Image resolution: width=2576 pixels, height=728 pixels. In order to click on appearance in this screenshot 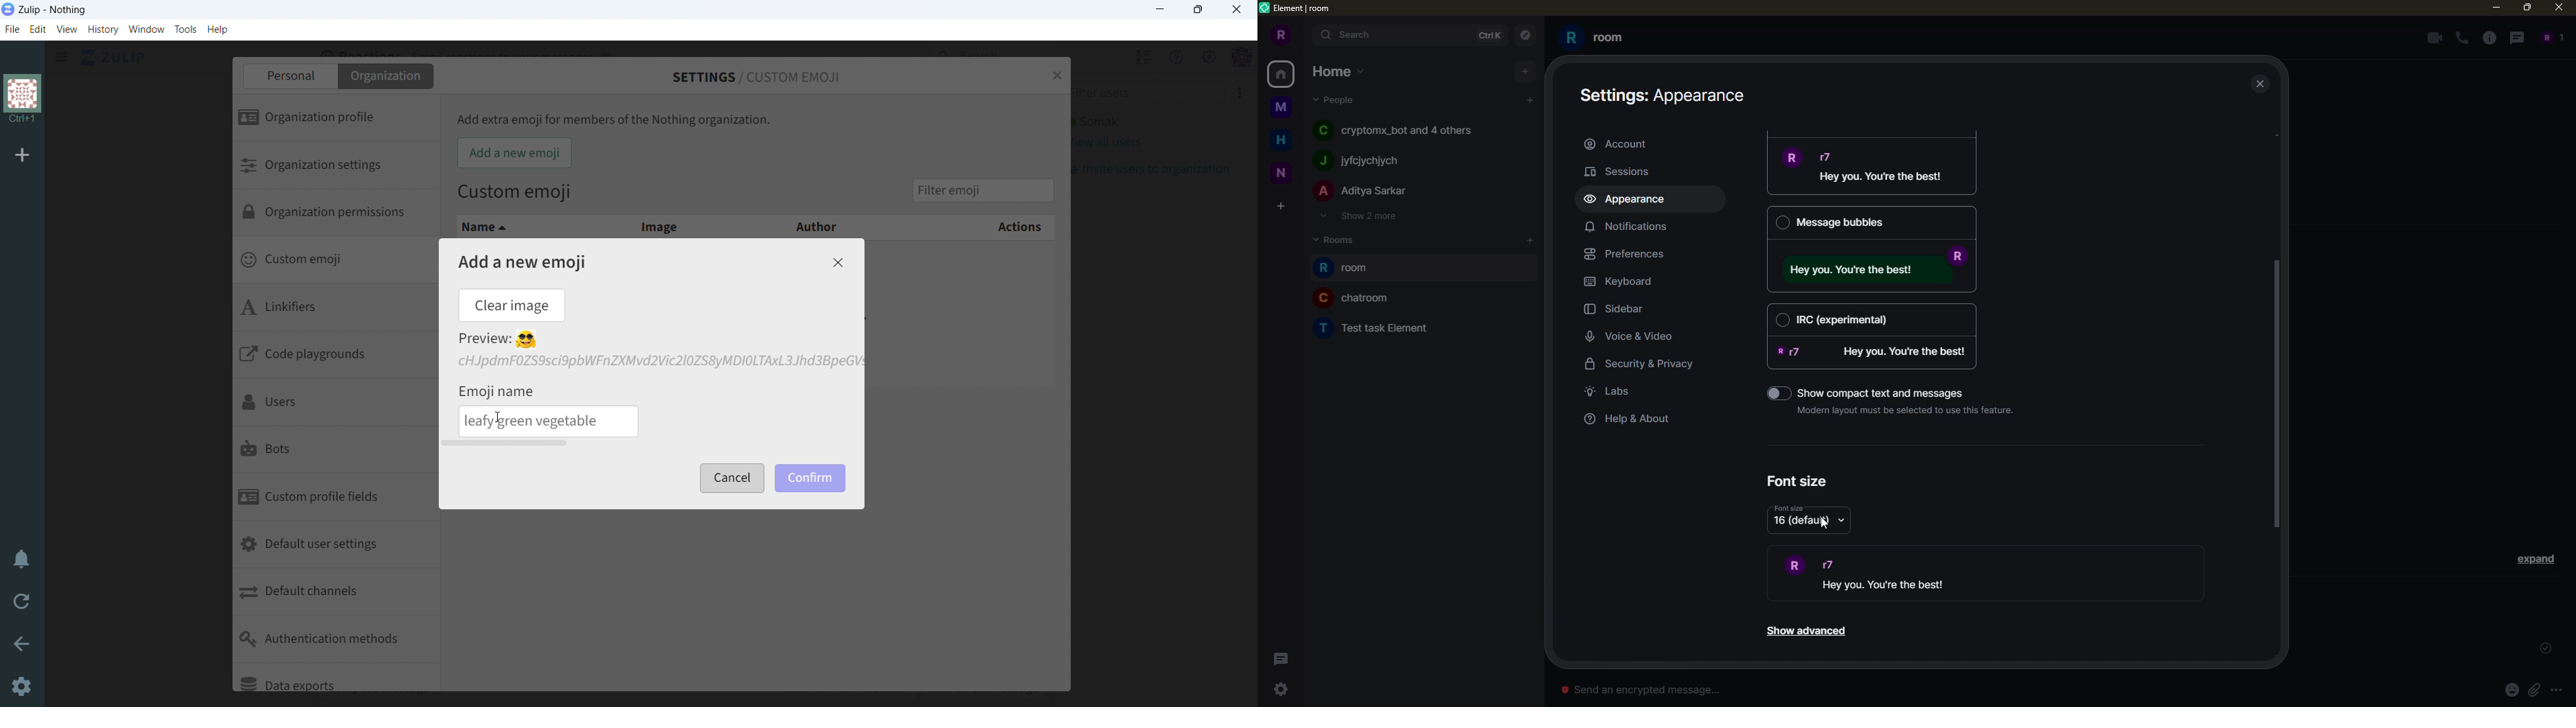, I will do `click(1666, 93)`.